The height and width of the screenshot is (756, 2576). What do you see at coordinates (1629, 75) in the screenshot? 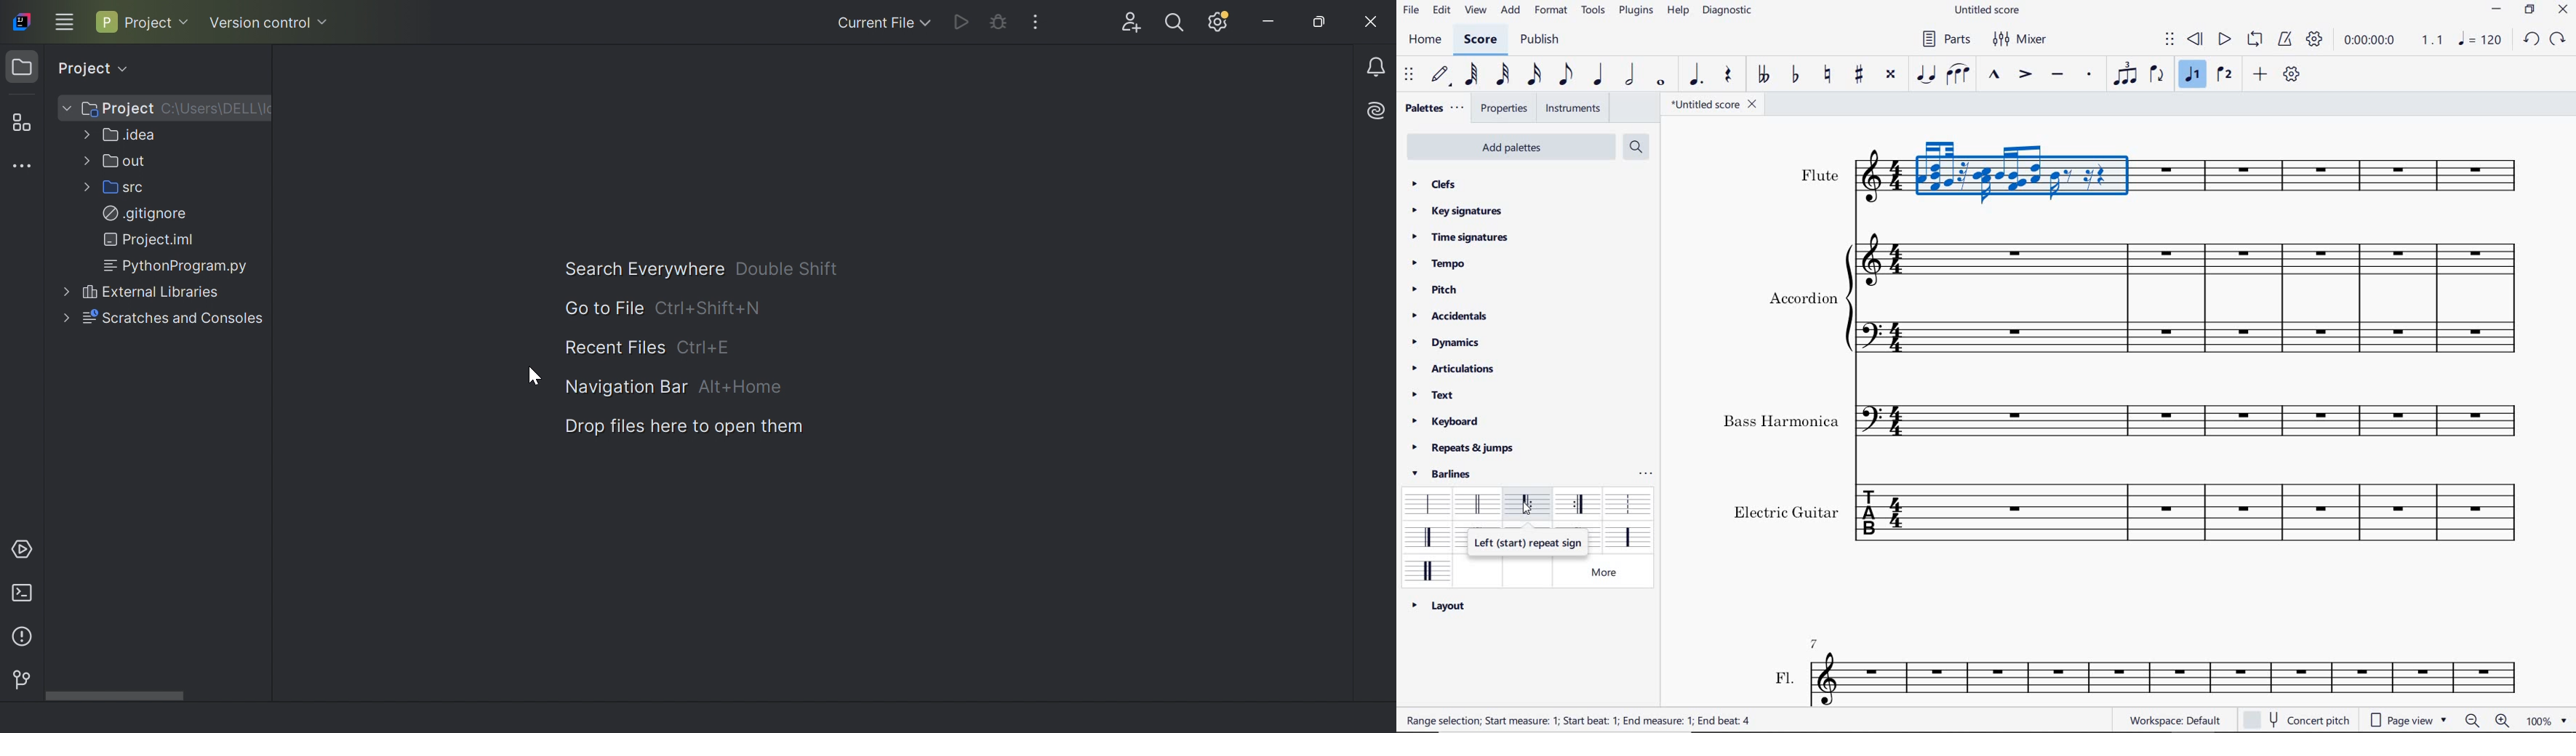
I see `half note` at bounding box center [1629, 75].